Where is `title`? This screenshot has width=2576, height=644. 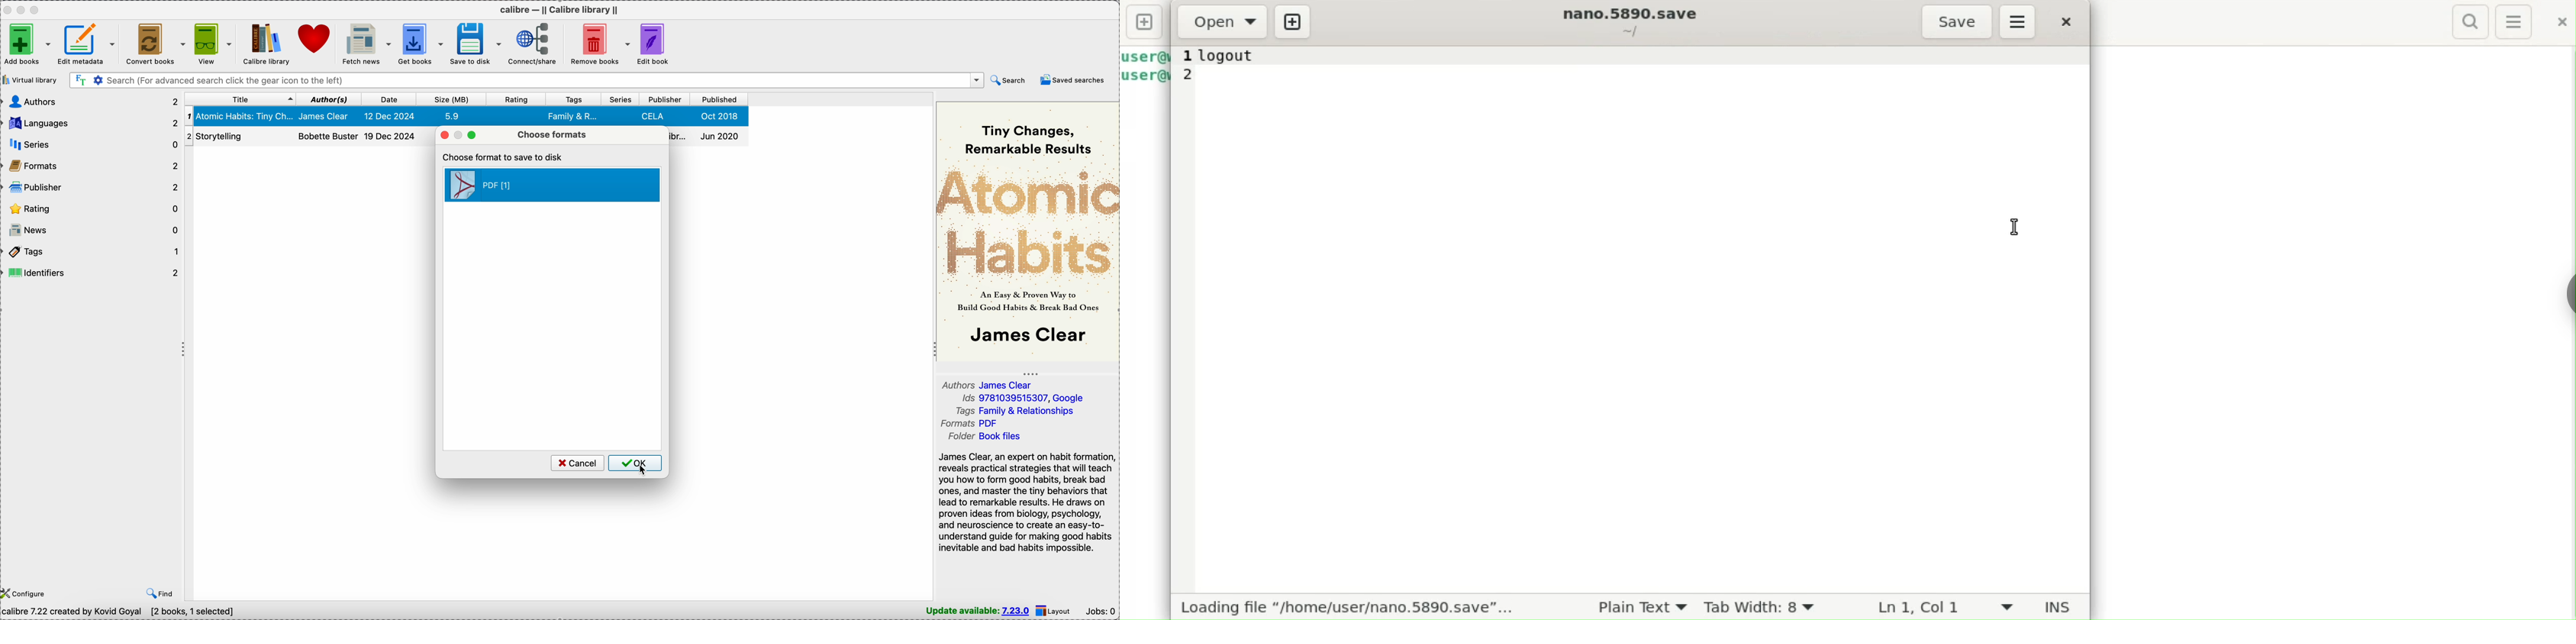
title is located at coordinates (241, 100).